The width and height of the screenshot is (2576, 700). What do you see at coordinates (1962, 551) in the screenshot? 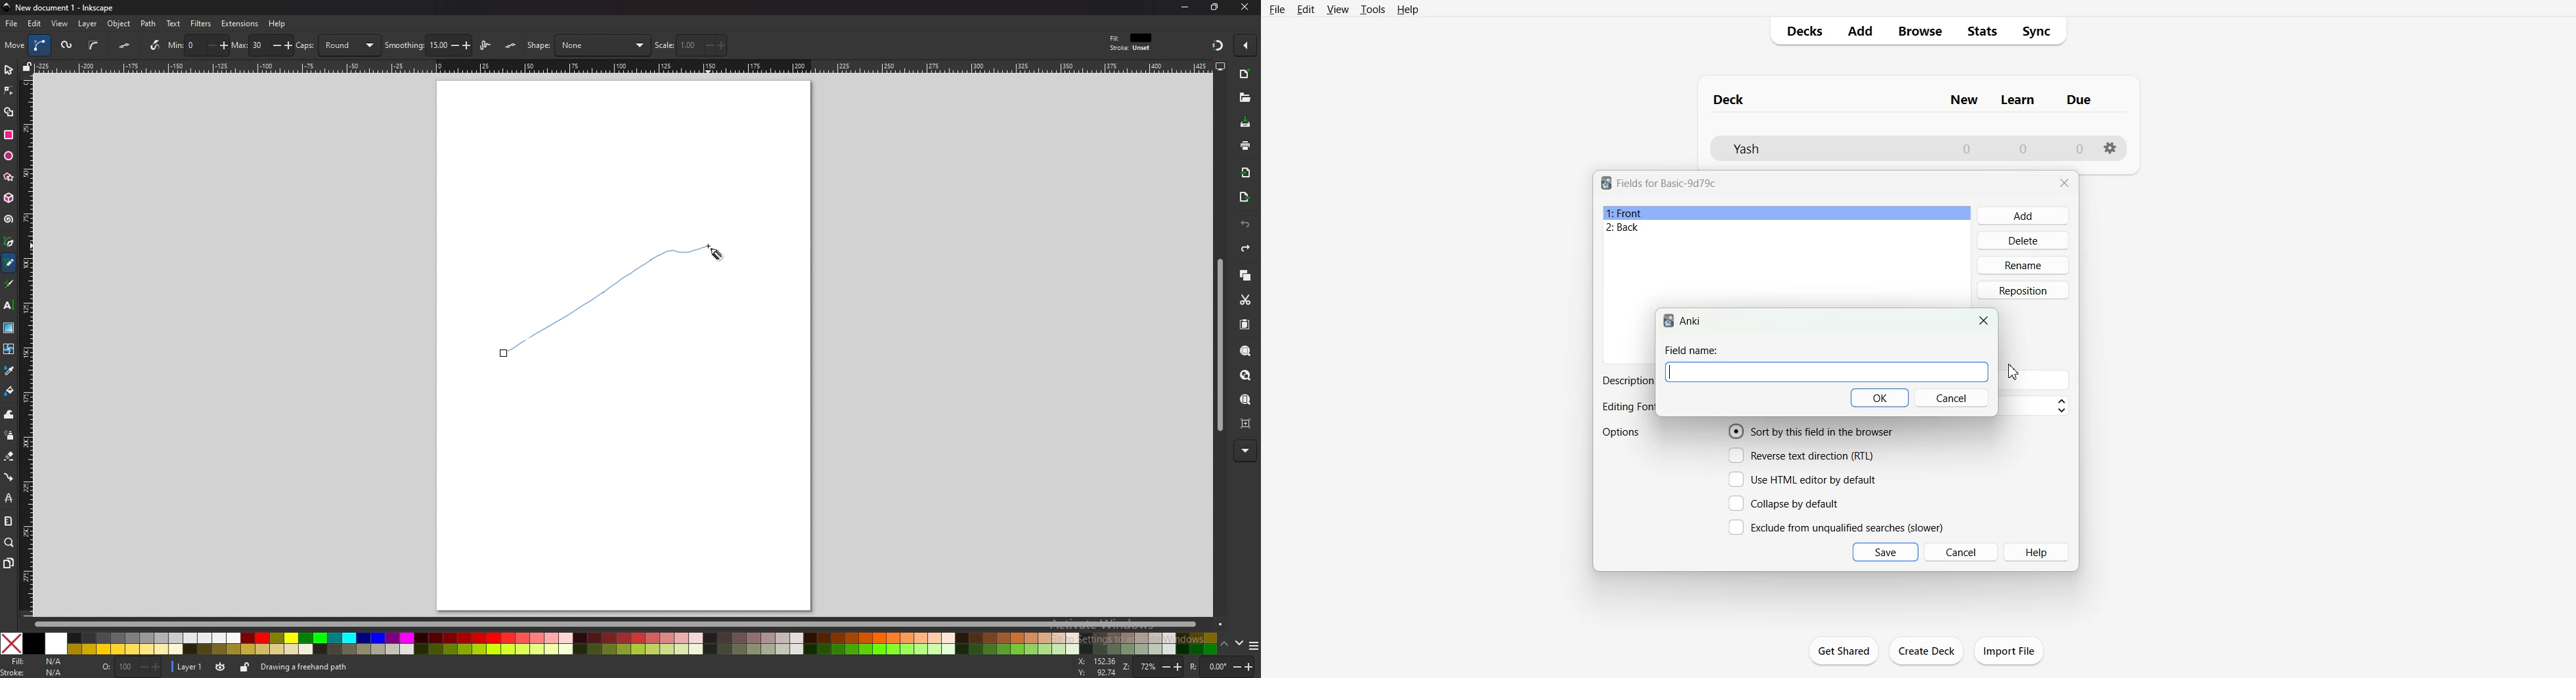
I see `Cancel` at bounding box center [1962, 551].